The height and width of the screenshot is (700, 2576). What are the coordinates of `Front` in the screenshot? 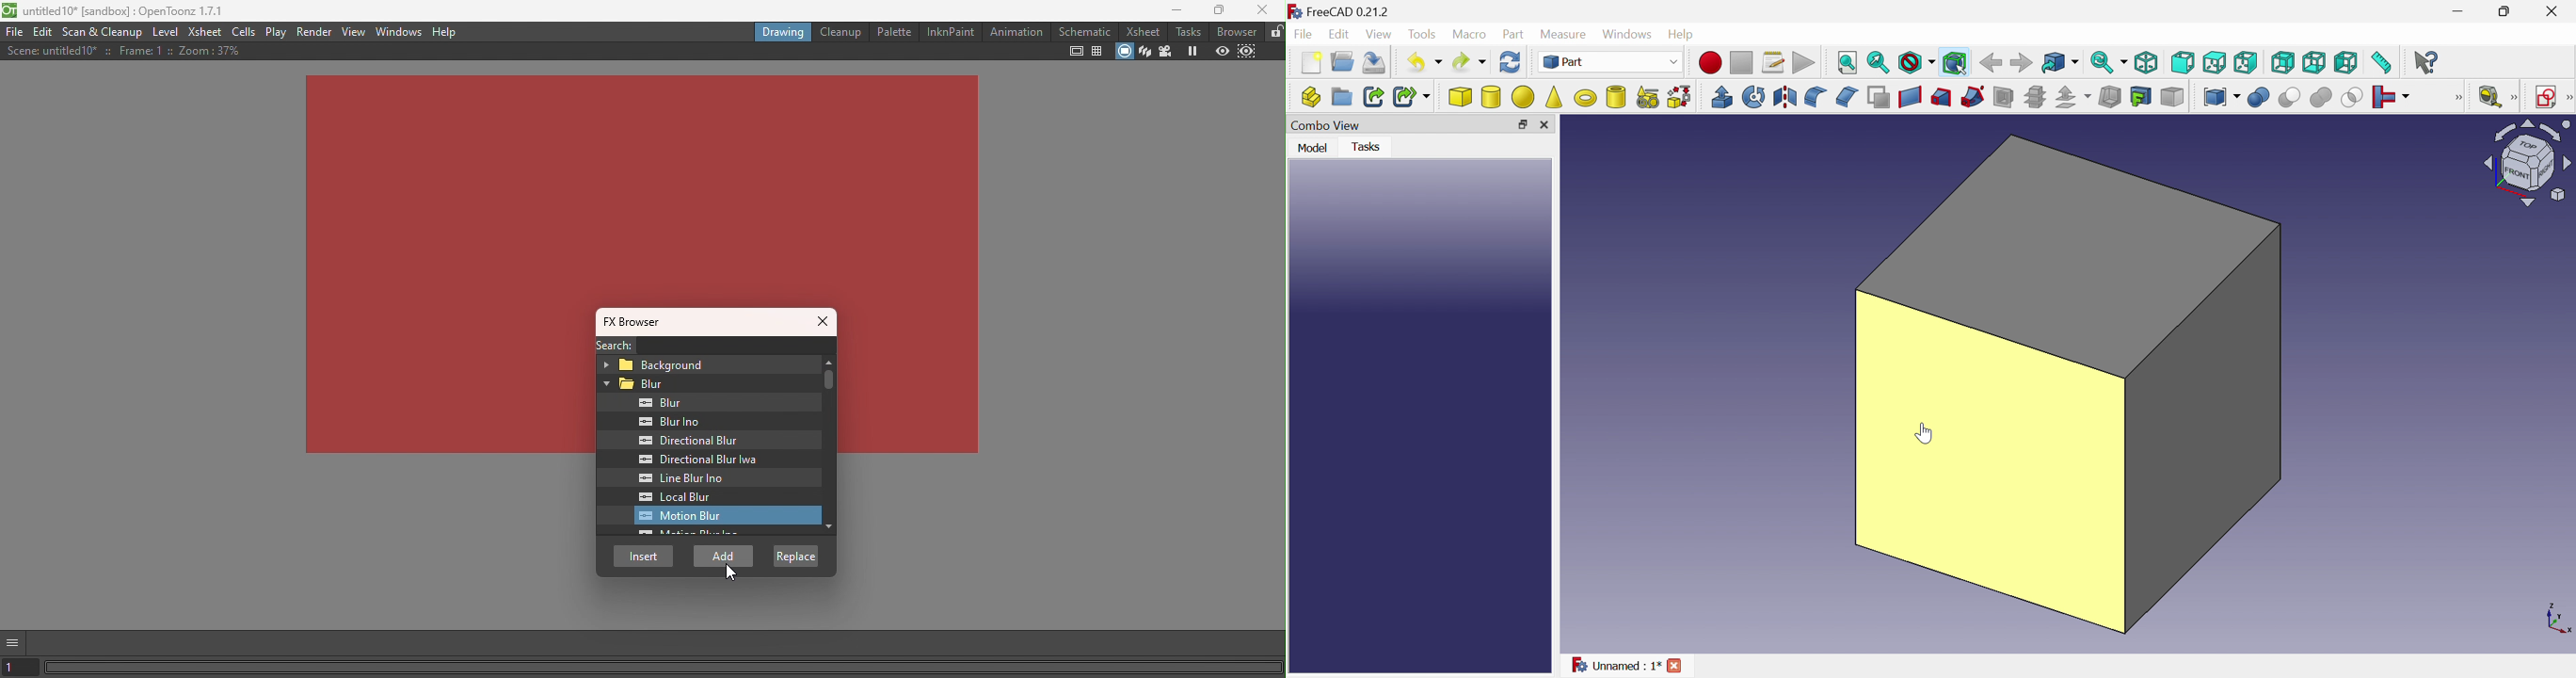 It's located at (2184, 63).